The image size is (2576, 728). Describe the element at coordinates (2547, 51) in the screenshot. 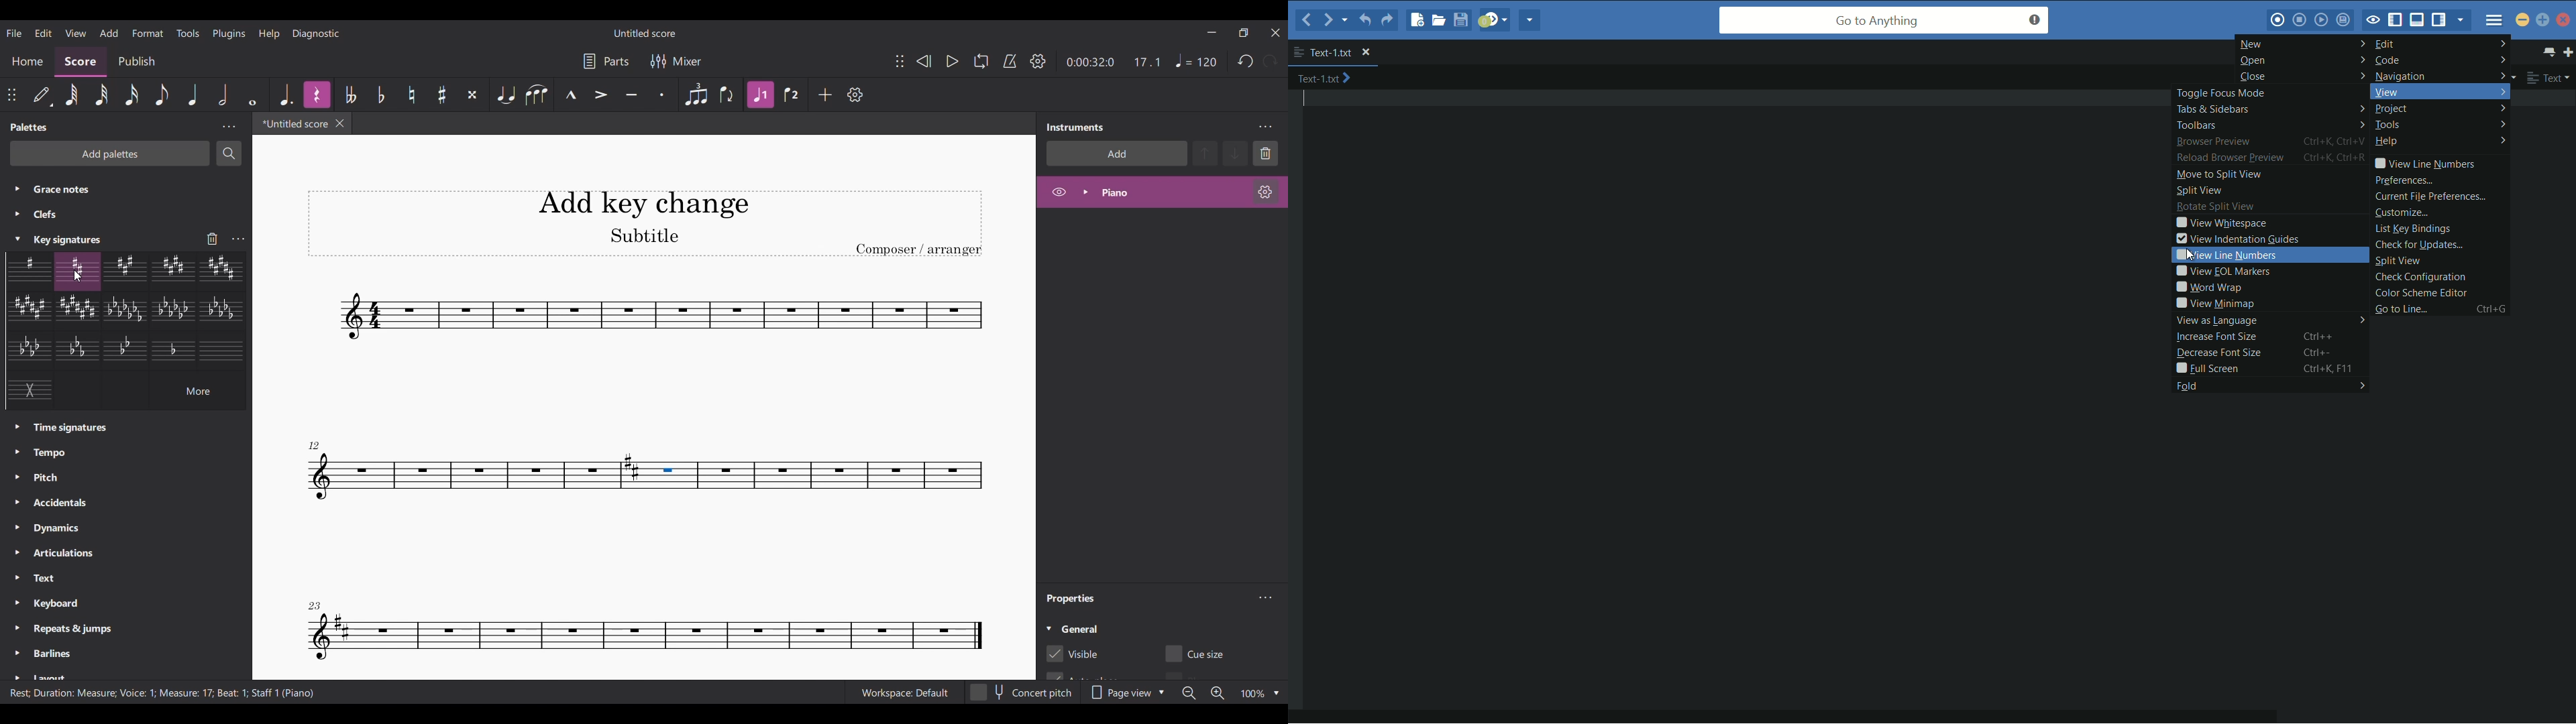

I see `show all tabs` at that location.